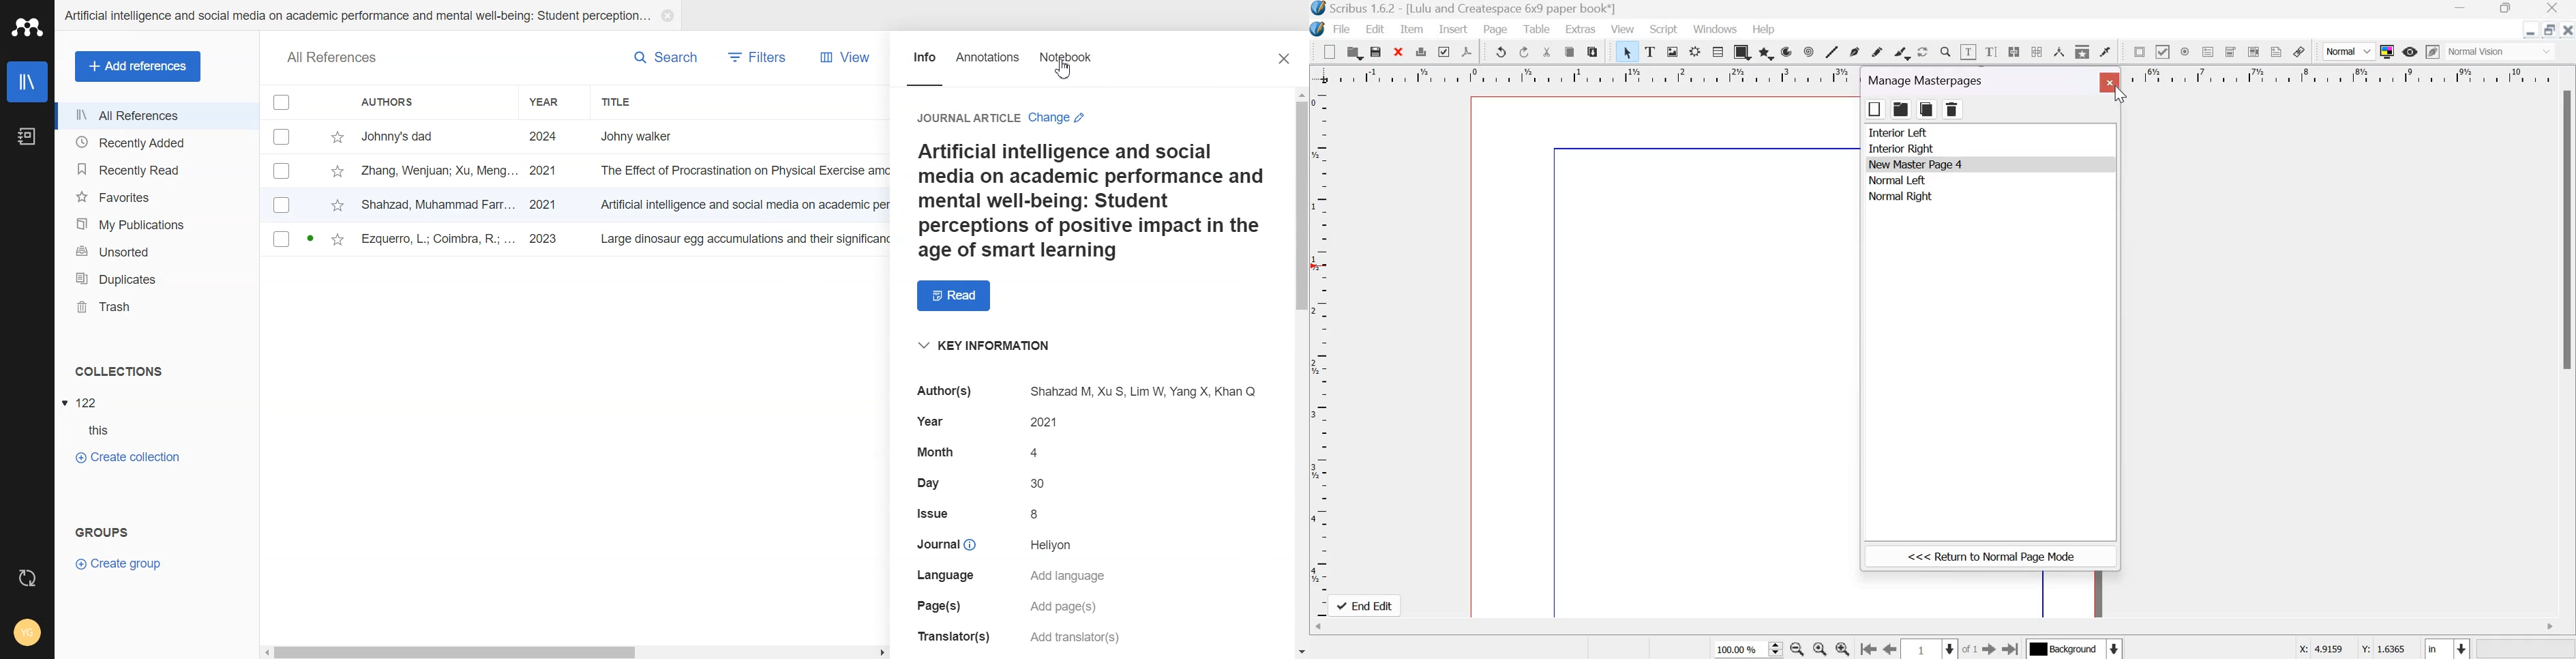 This screenshot has height=672, width=2576. Describe the element at coordinates (156, 279) in the screenshot. I see `Duplicates` at that location.